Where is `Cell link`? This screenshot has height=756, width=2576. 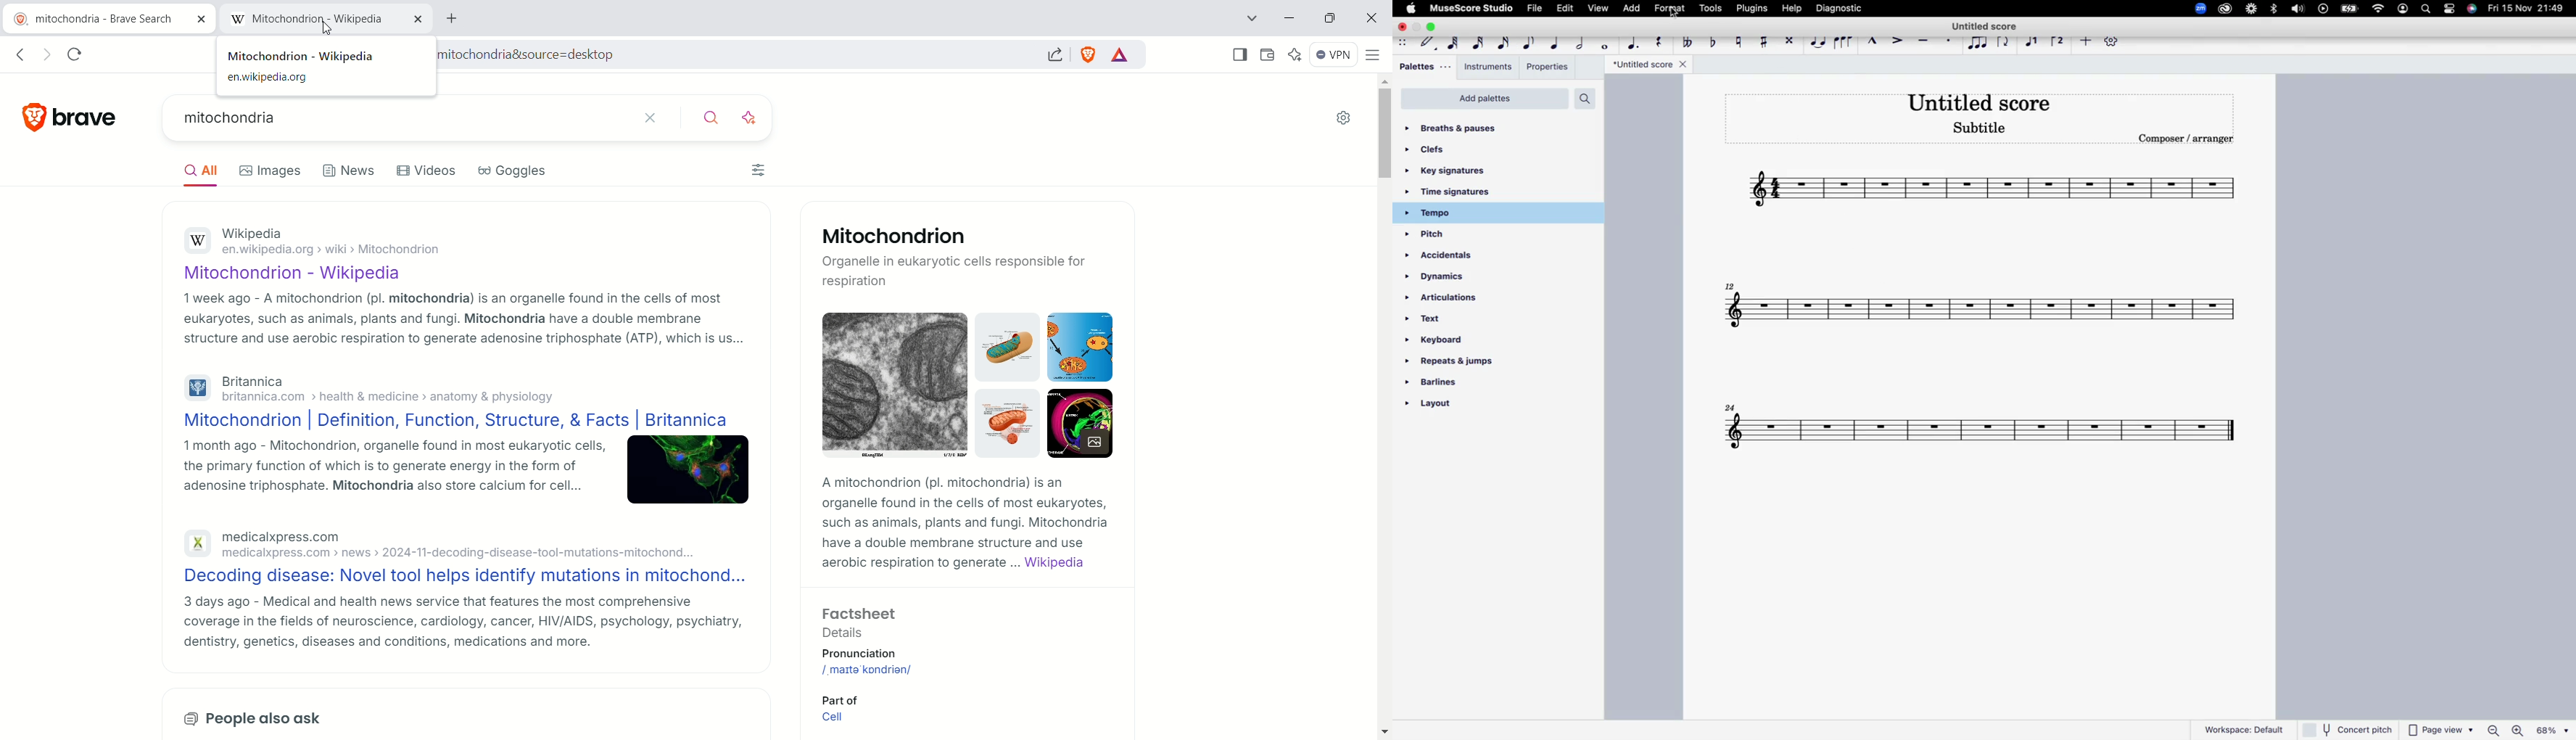
Cell link is located at coordinates (831, 718).